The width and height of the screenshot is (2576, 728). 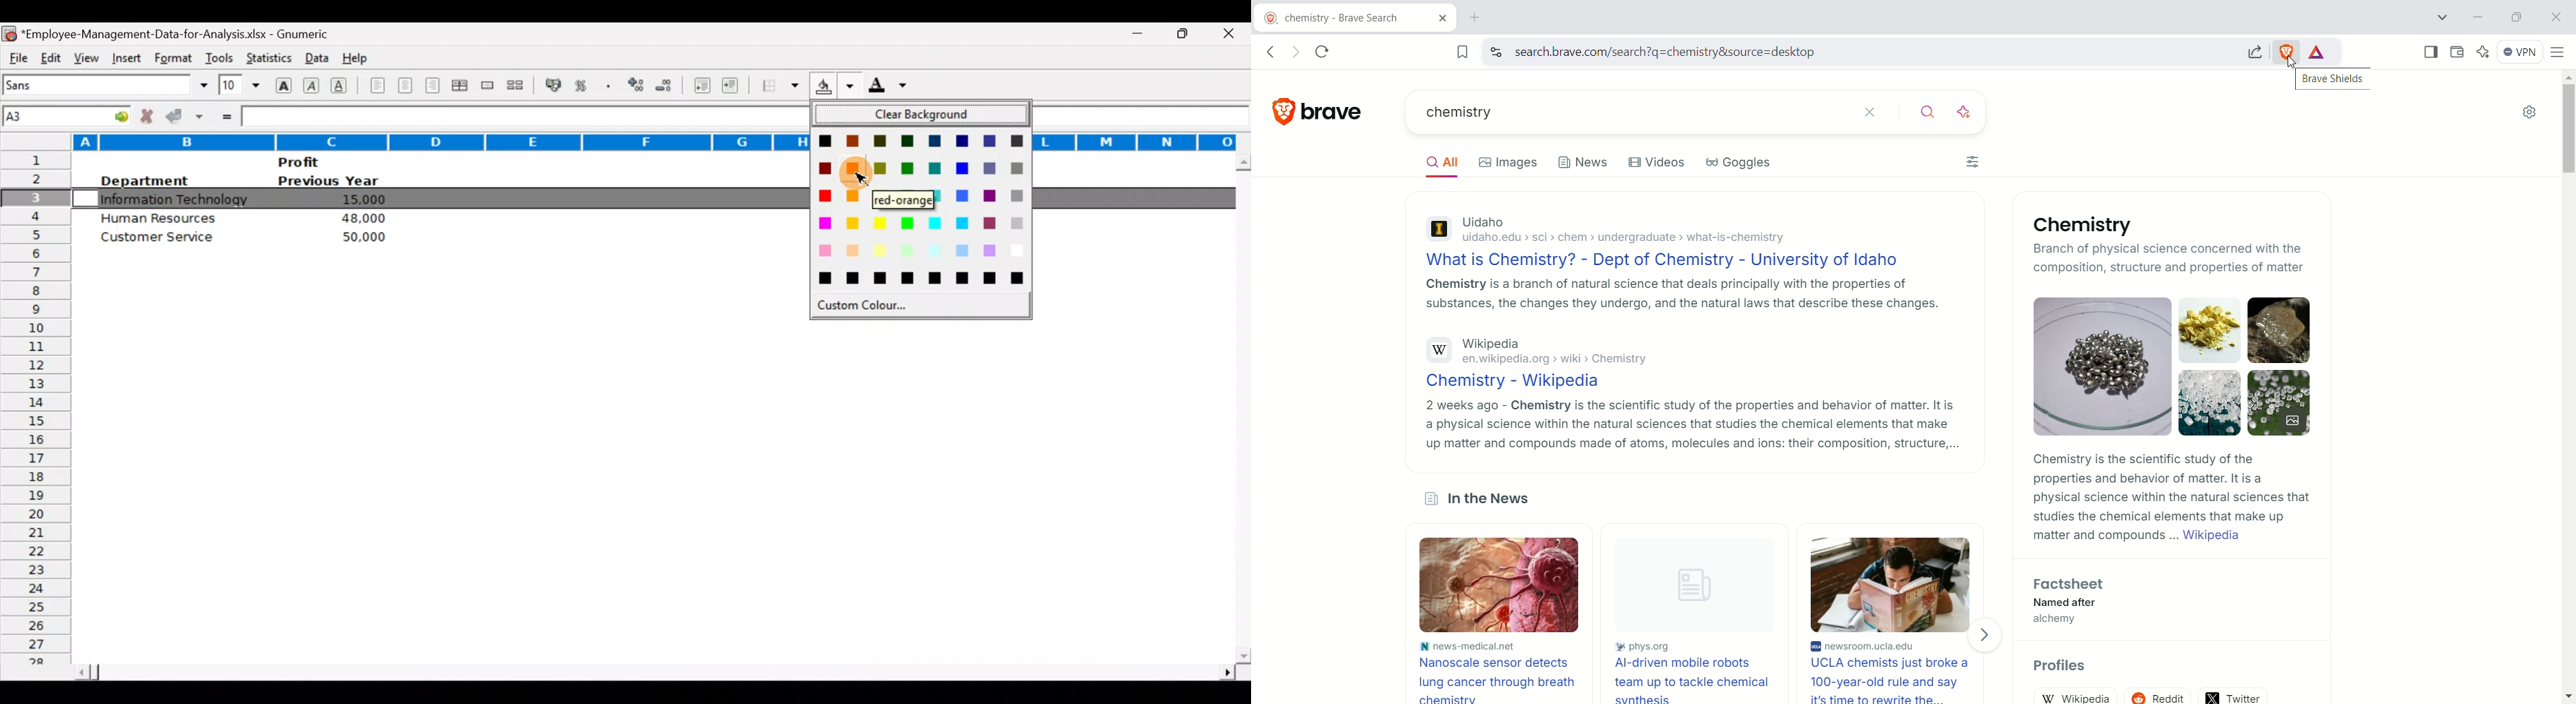 I want to click on Include a thousands operator, so click(x=611, y=87).